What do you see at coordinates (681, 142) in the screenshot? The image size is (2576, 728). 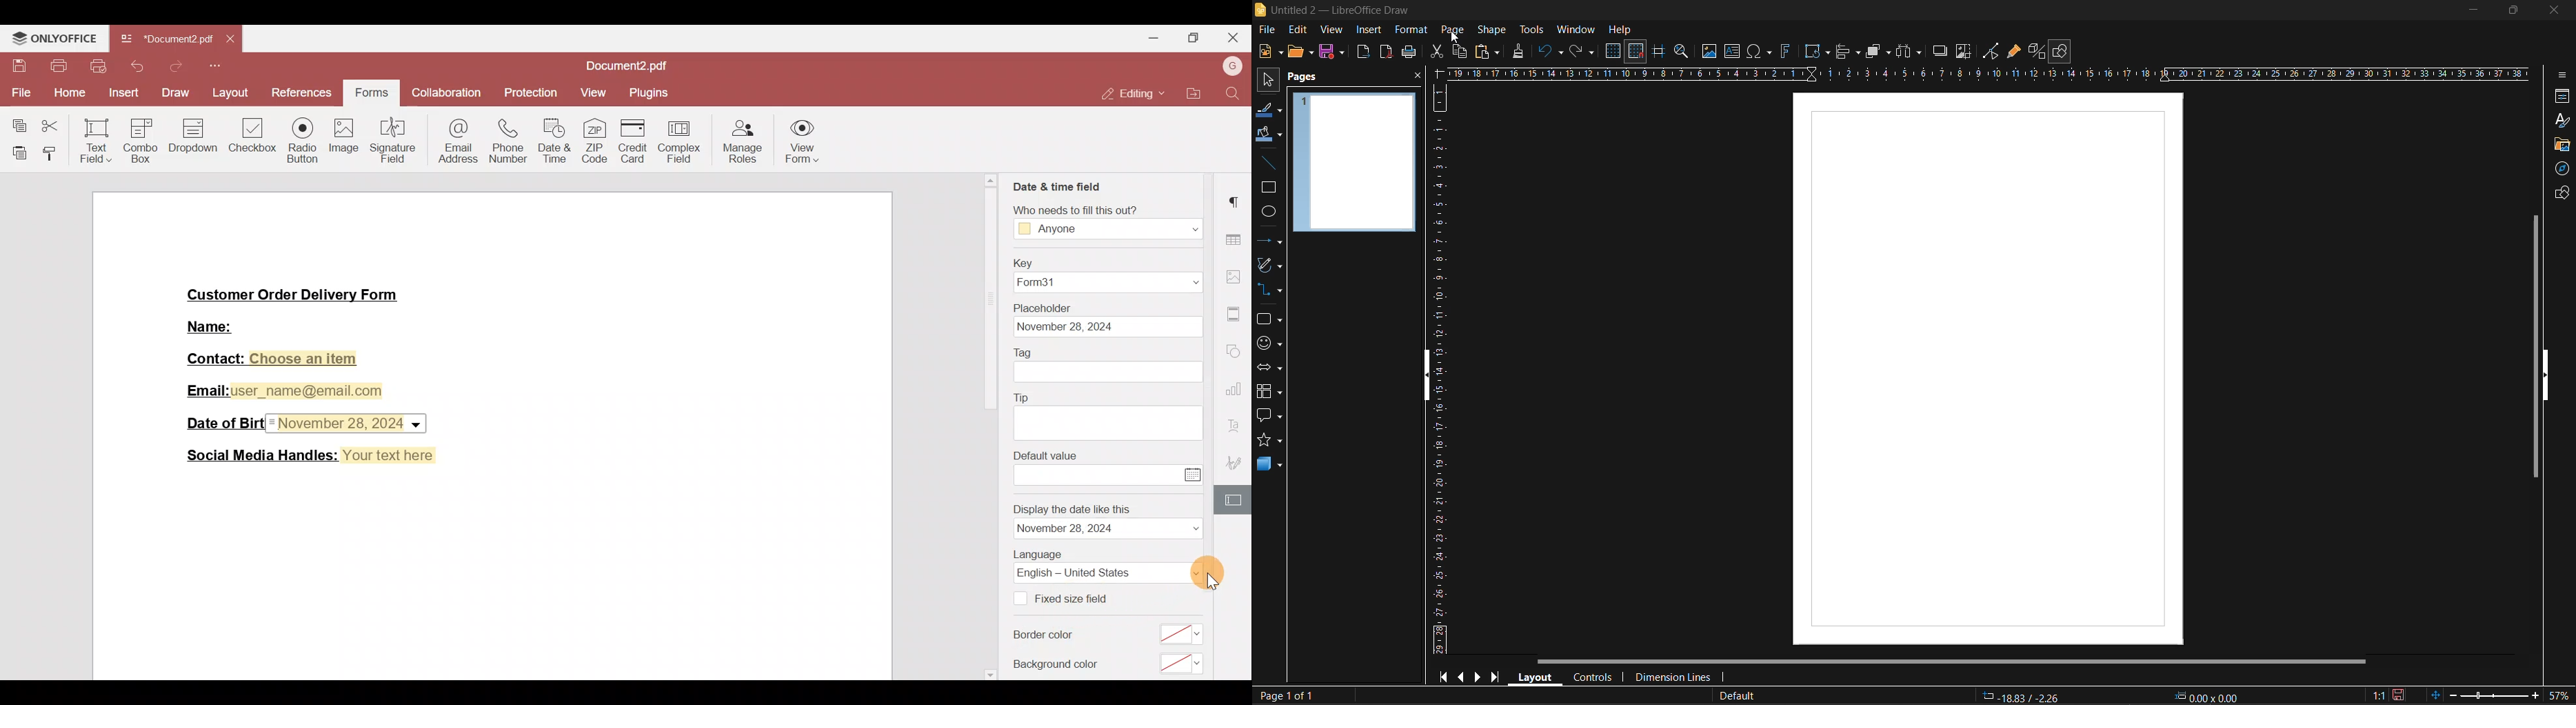 I see `Complex field` at bounding box center [681, 142].